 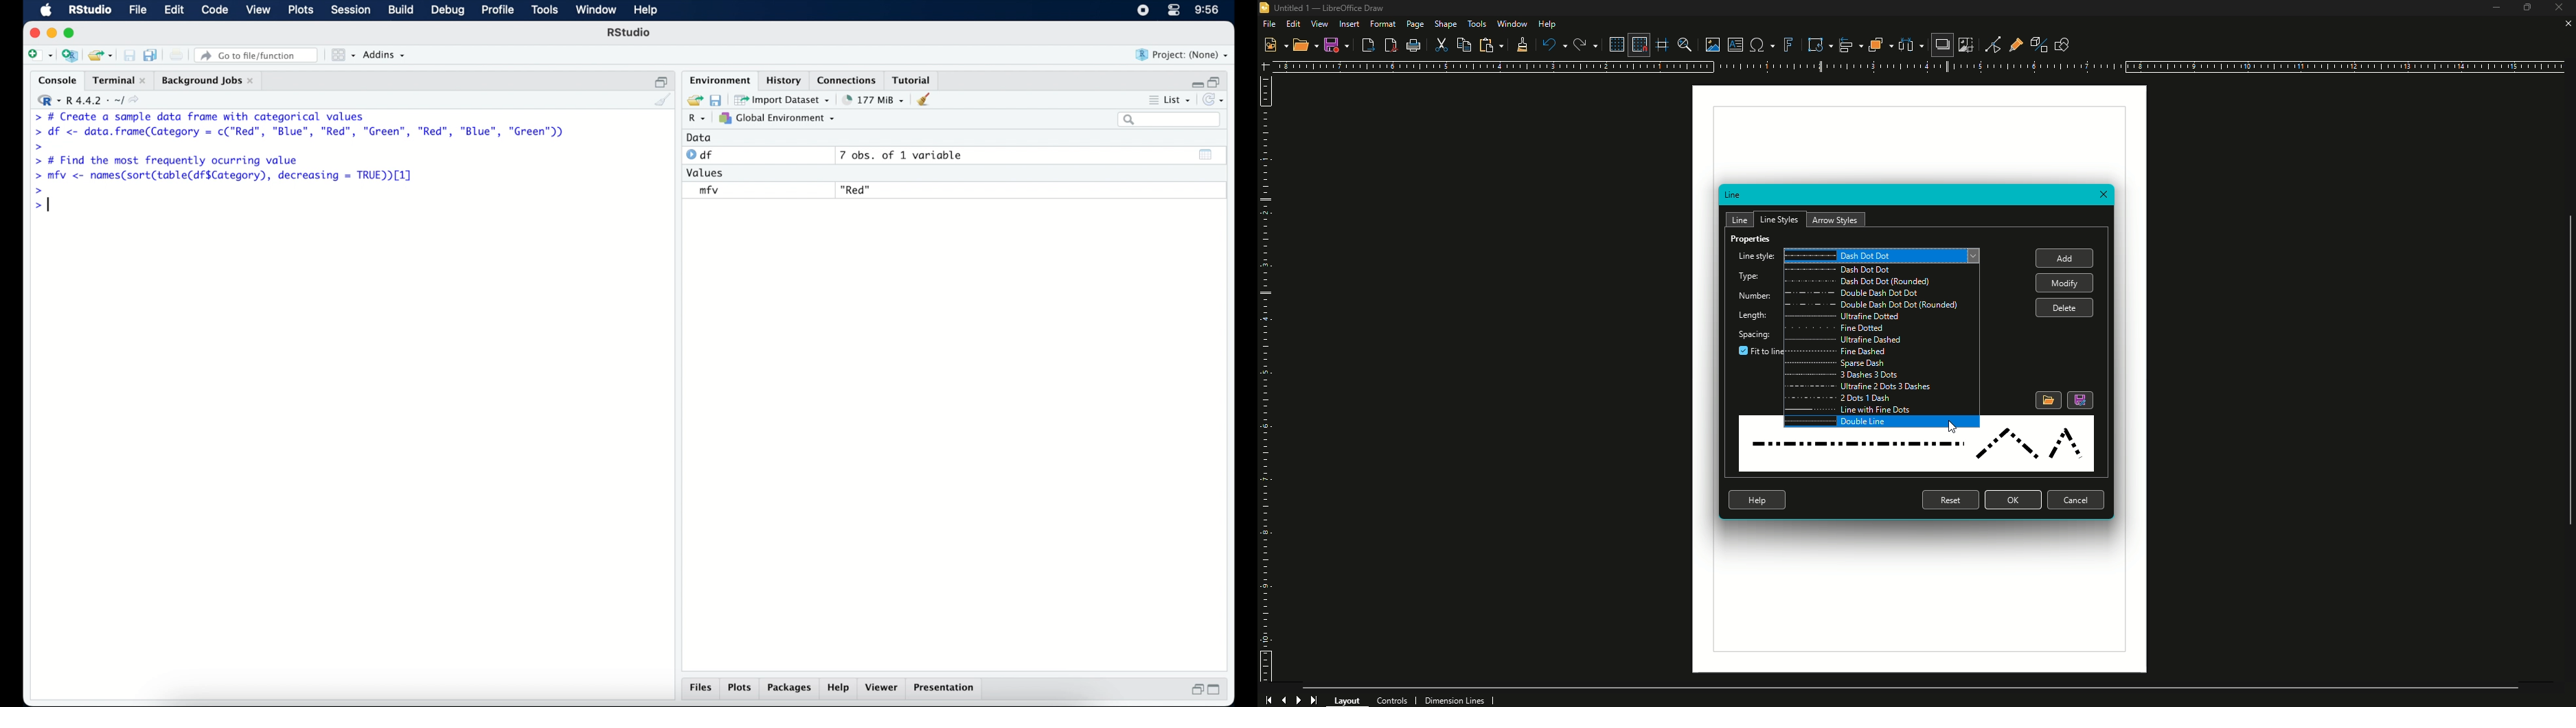 I want to click on load workspace, so click(x=693, y=98).